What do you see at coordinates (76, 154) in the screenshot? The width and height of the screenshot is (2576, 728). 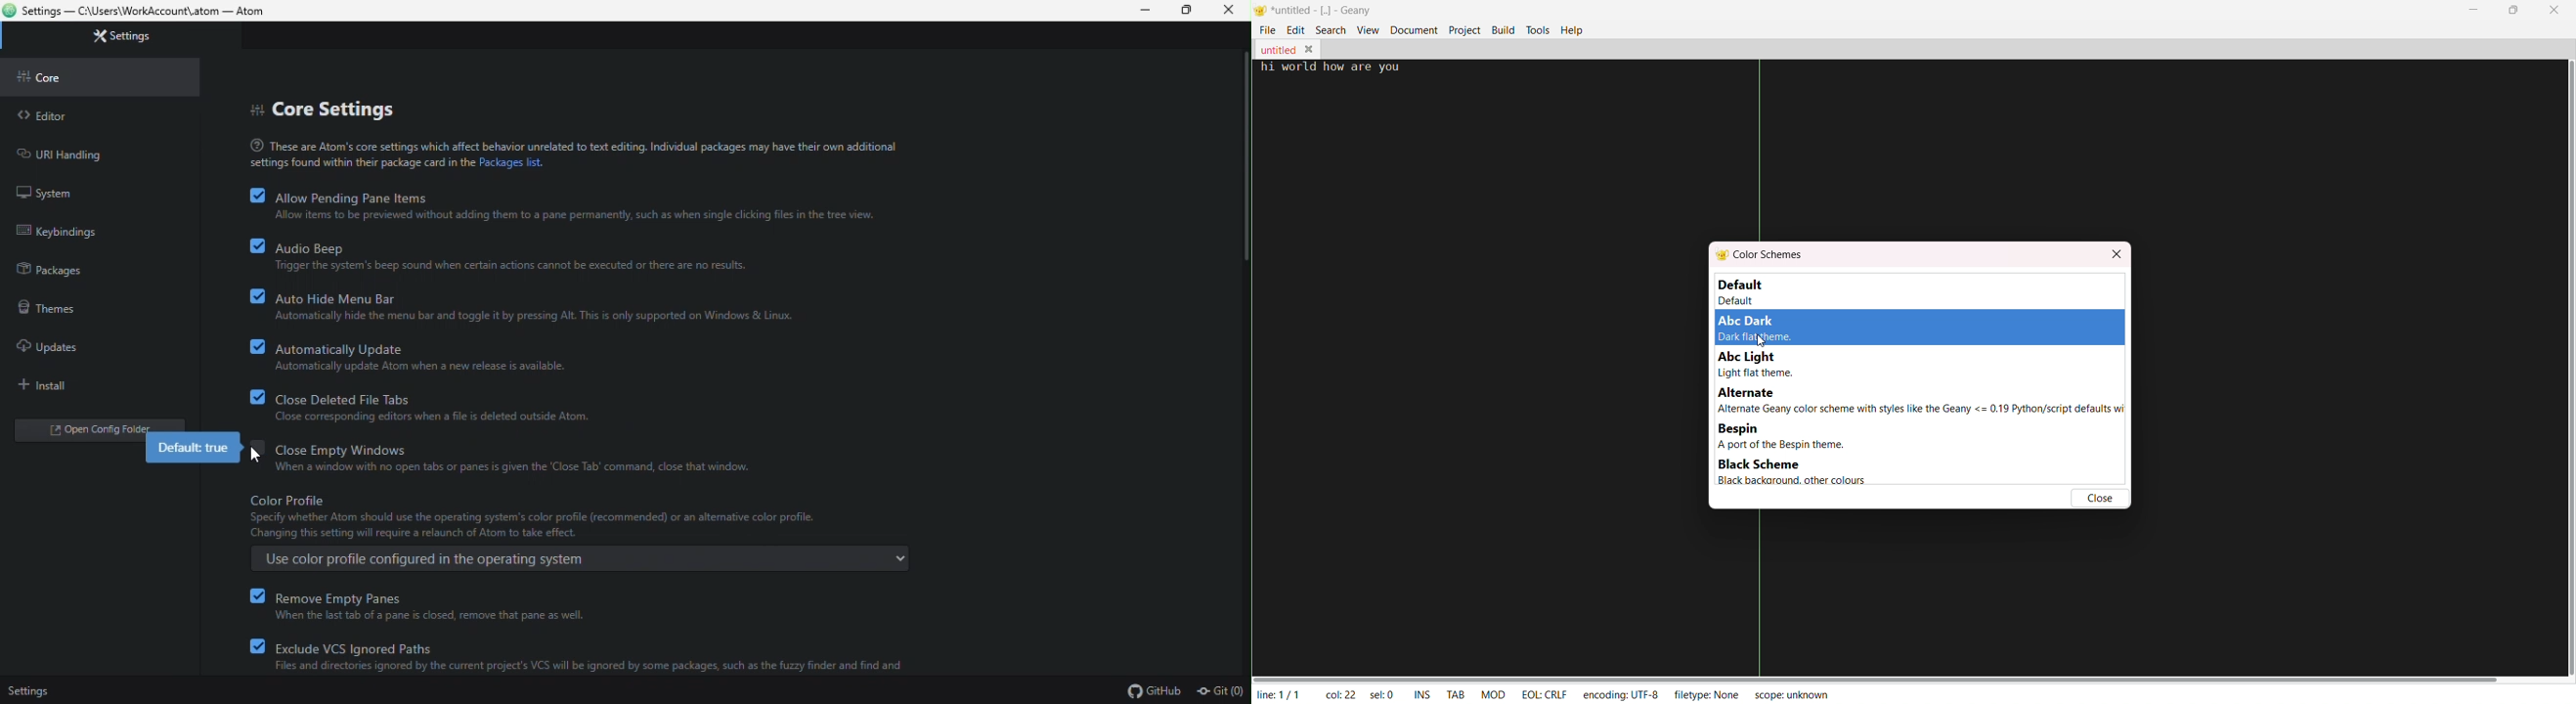 I see `URL handling` at bounding box center [76, 154].